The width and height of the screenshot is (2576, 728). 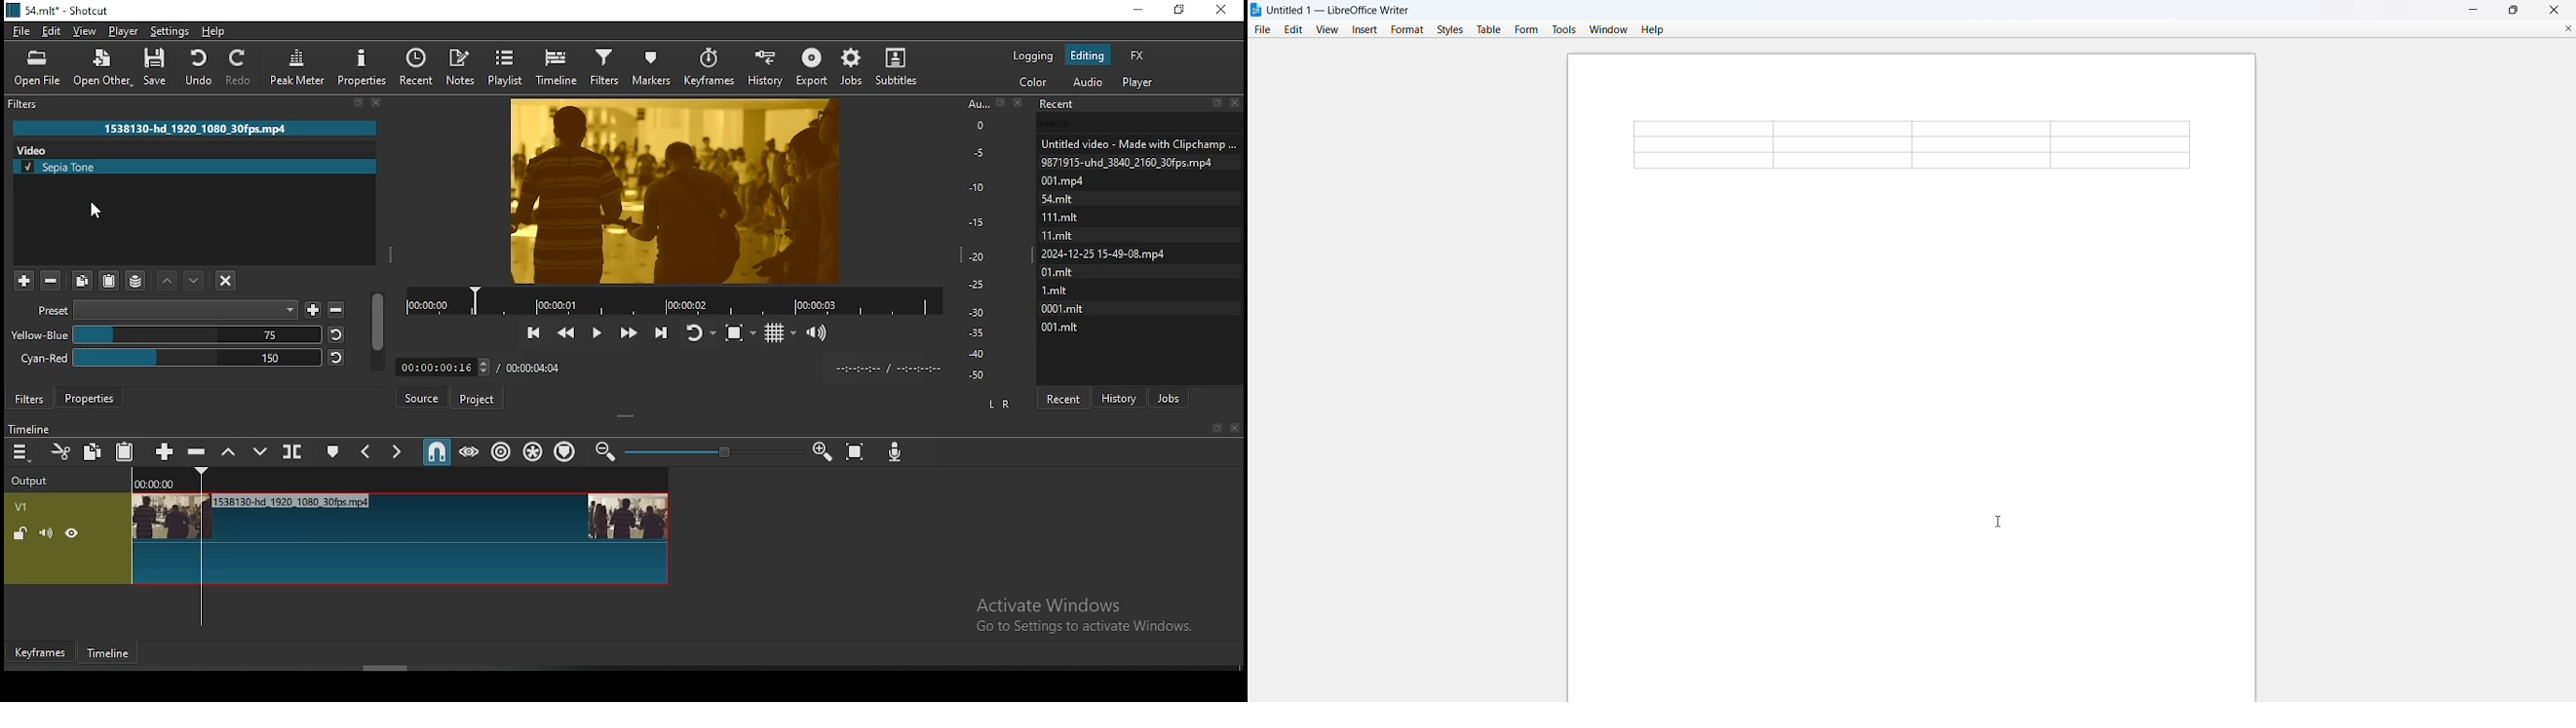 I want to click on playlist, so click(x=508, y=65).